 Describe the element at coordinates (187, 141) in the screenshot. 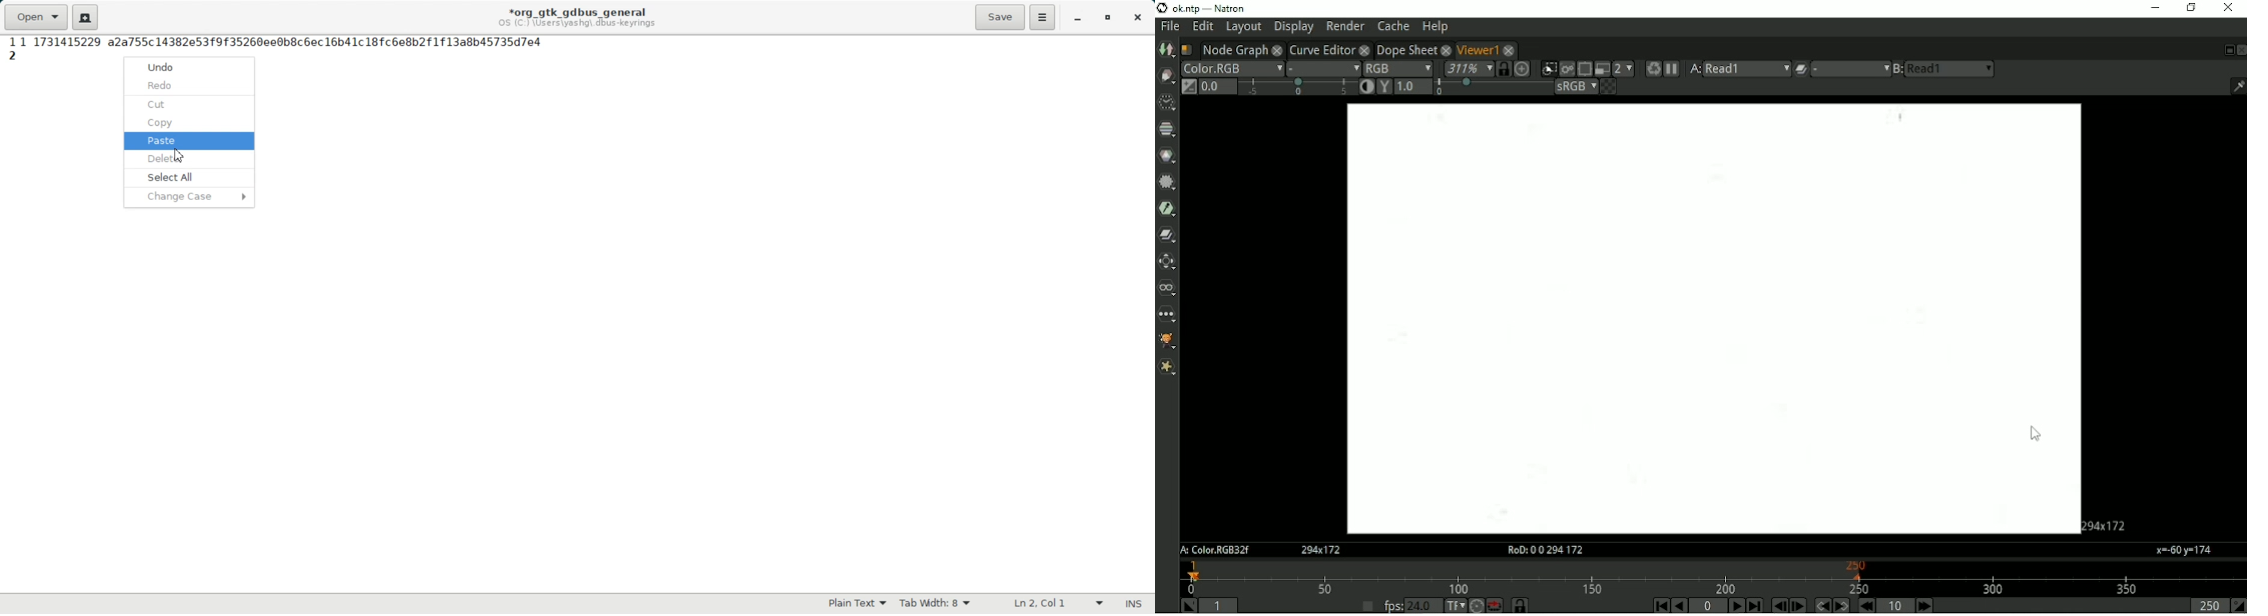

I see `paste selected` at that location.